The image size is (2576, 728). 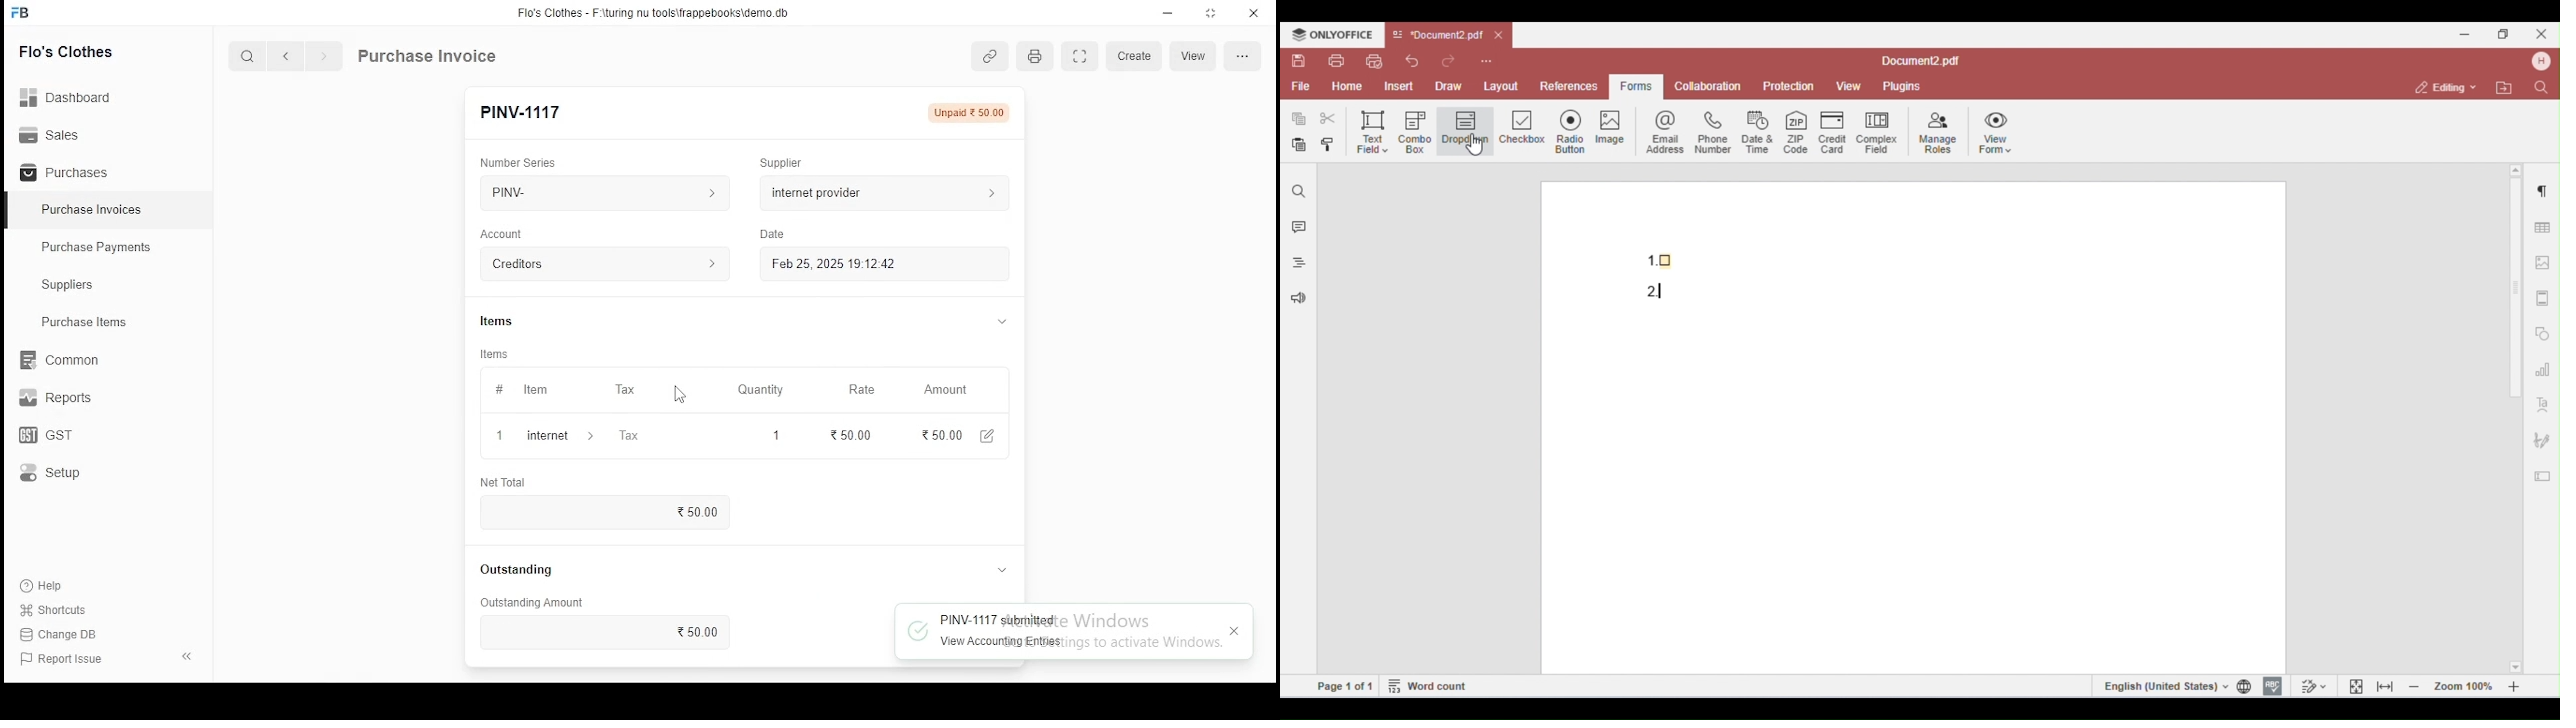 What do you see at coordinates (927, 436) in the screenshot?
I see `0.00` at bounding box center [927, 436].